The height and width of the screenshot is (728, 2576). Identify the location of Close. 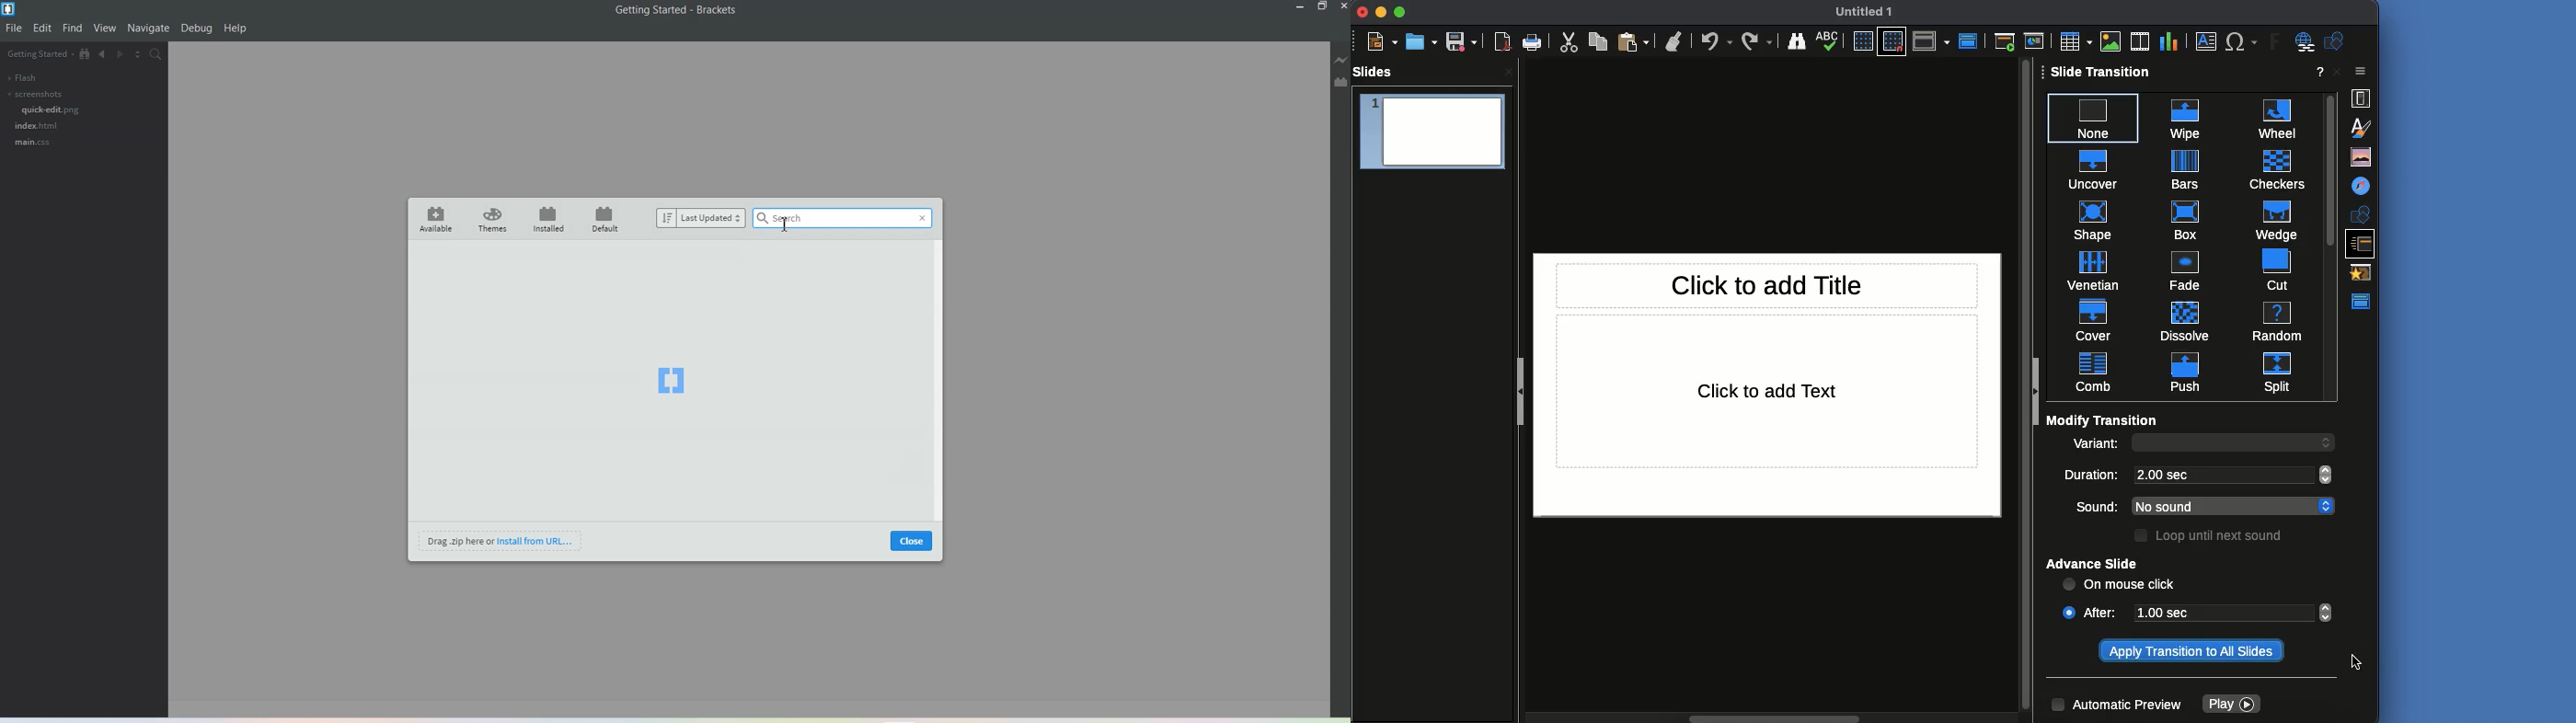
(2361, 73).